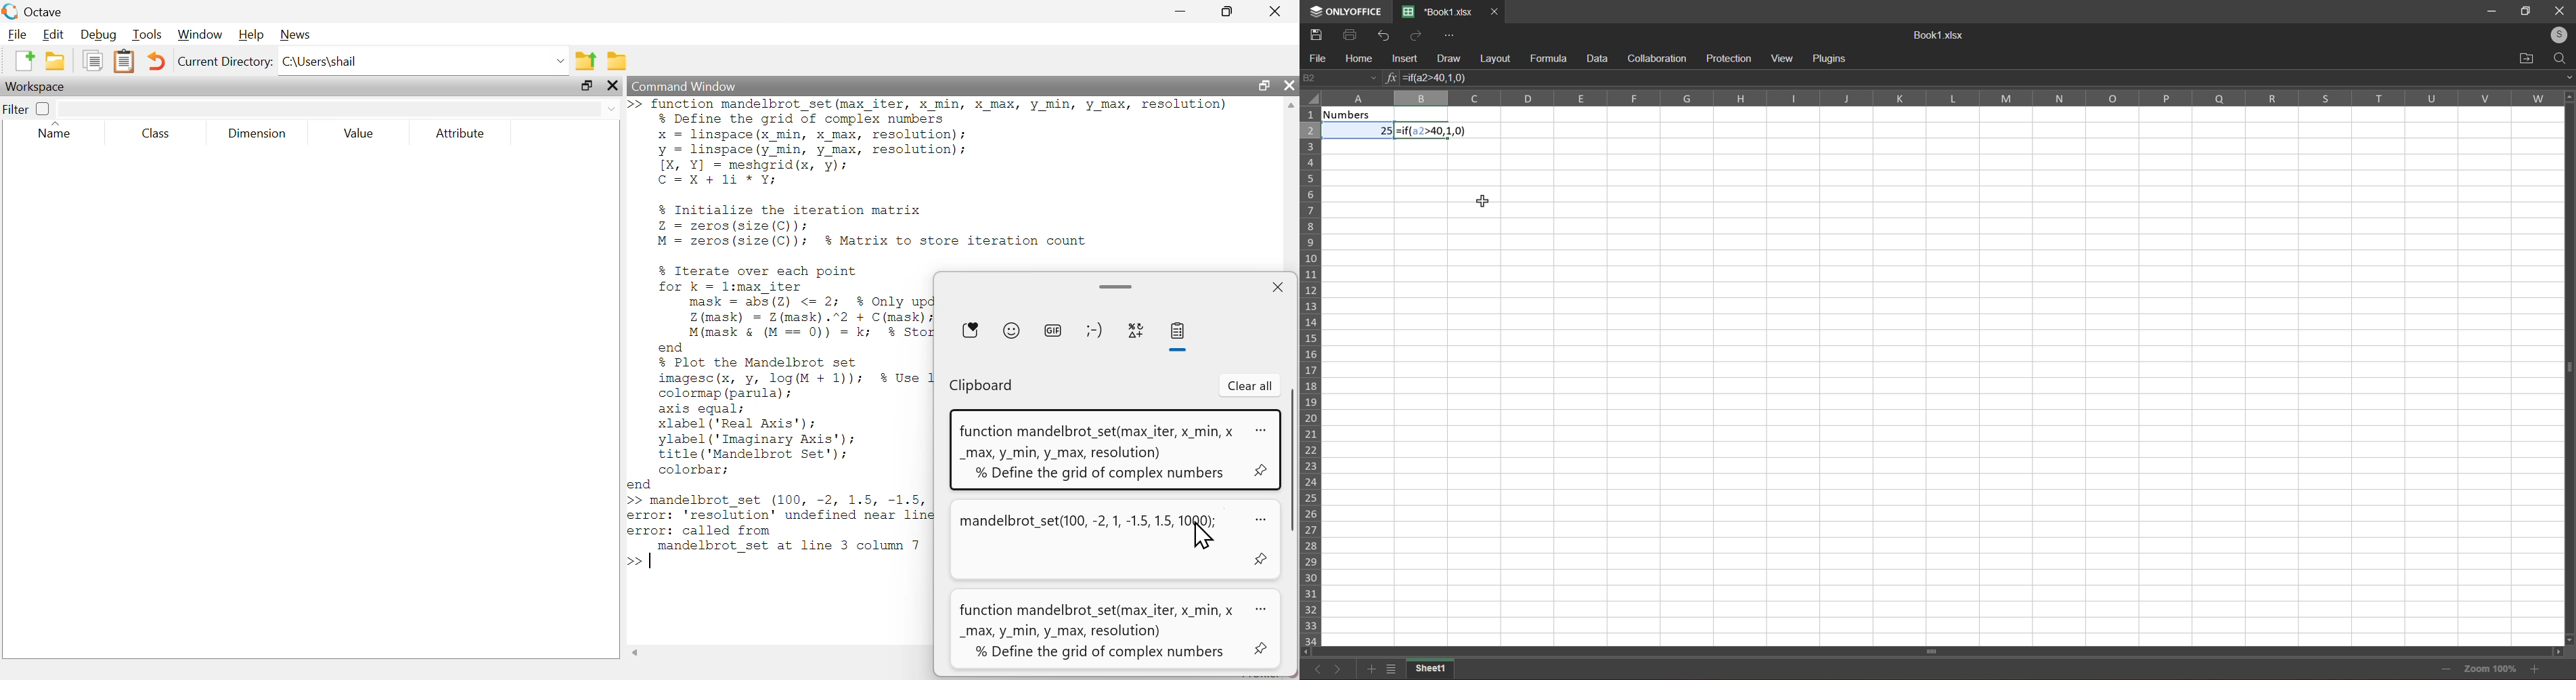  Describe the element at coordinates (2525, 11) in the screenshot. I see `maximize` at that location.